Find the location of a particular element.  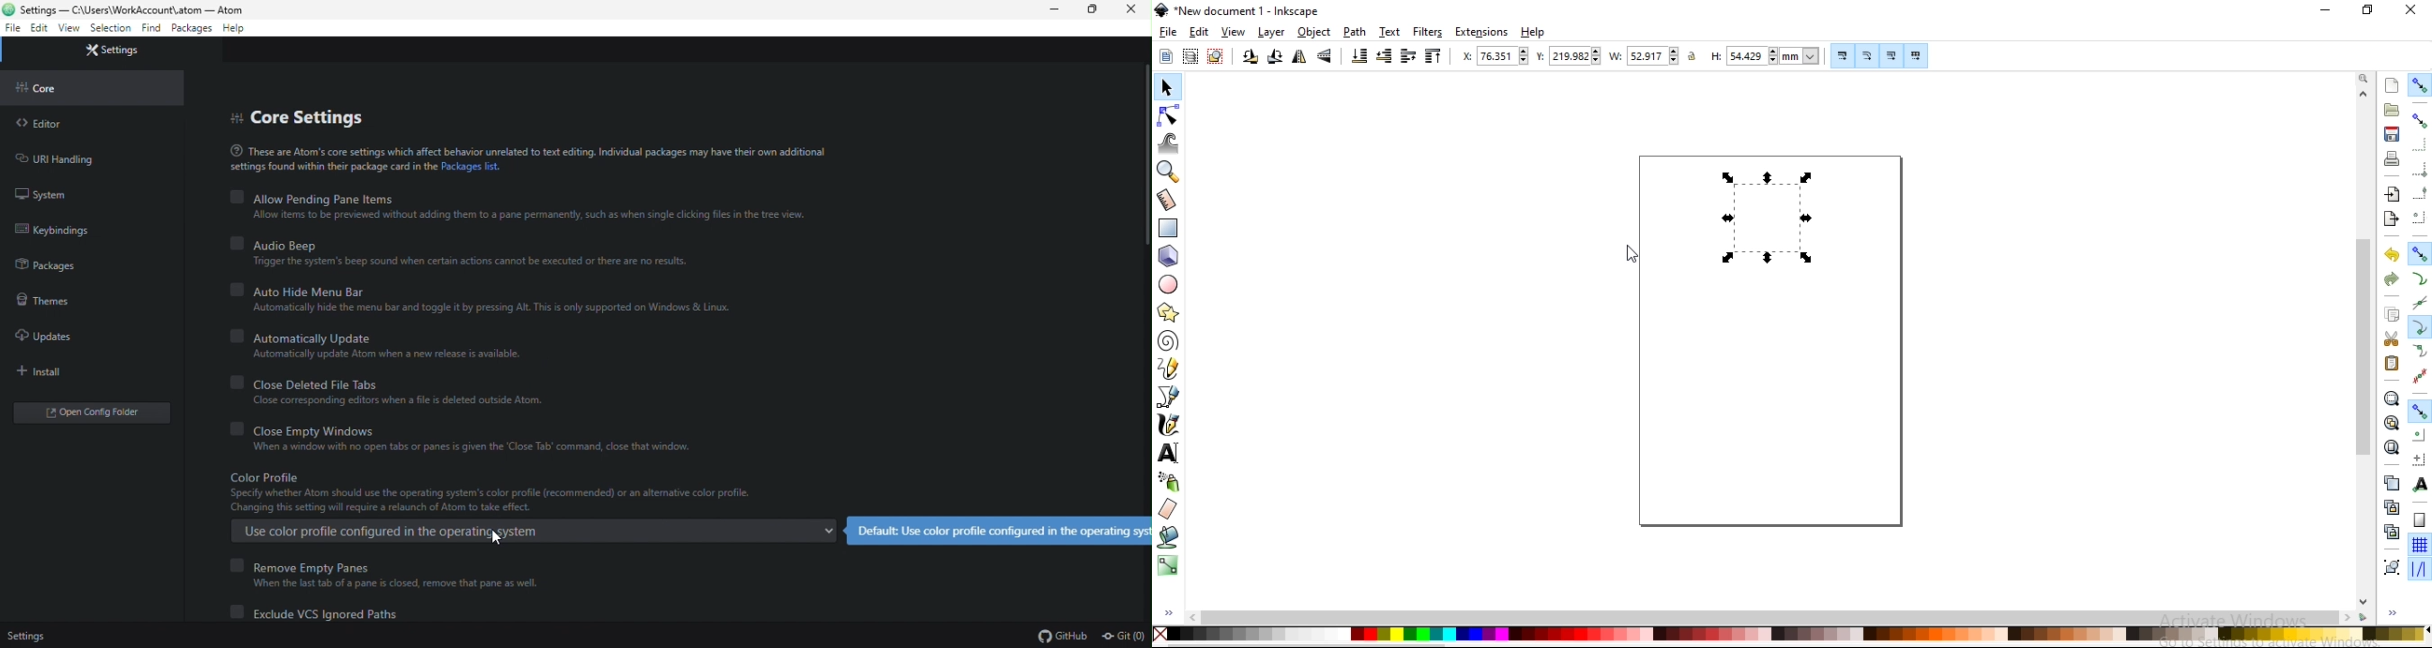

copy is located at coordinates (2393, 316).